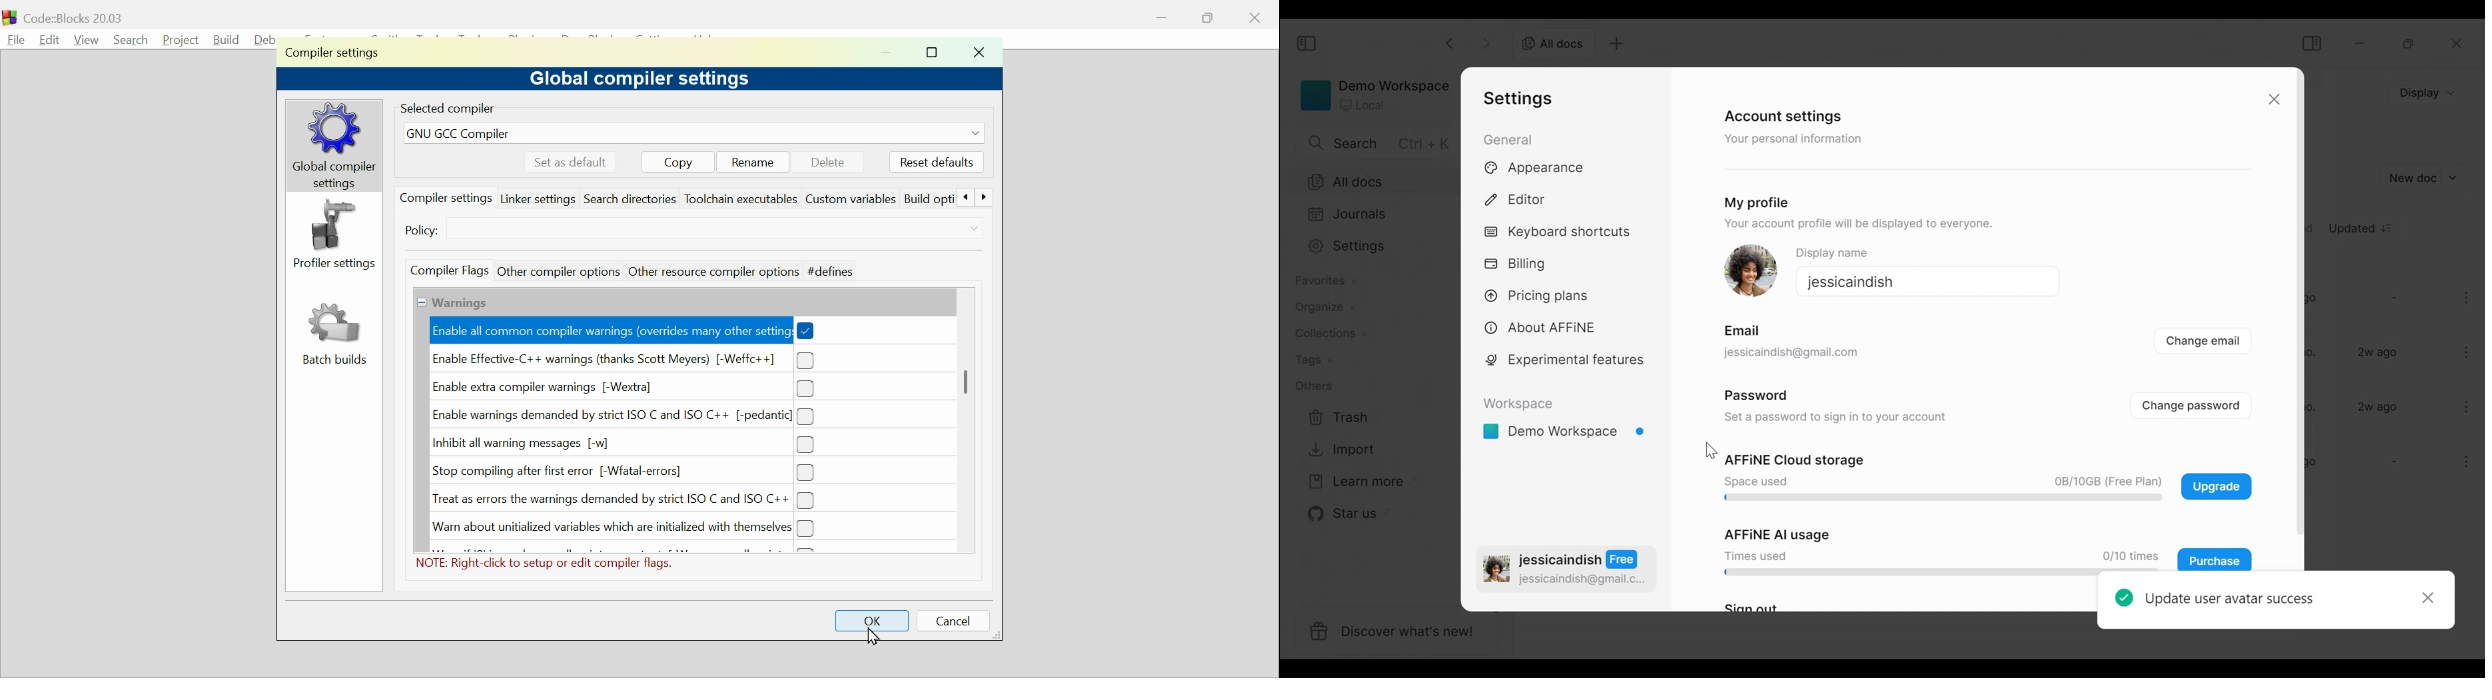 The width and height of the screenshot is (2492, 700). Describe the element at coordinates (1545, 296) in the screenshot. I see `Pricing plans` at that location.